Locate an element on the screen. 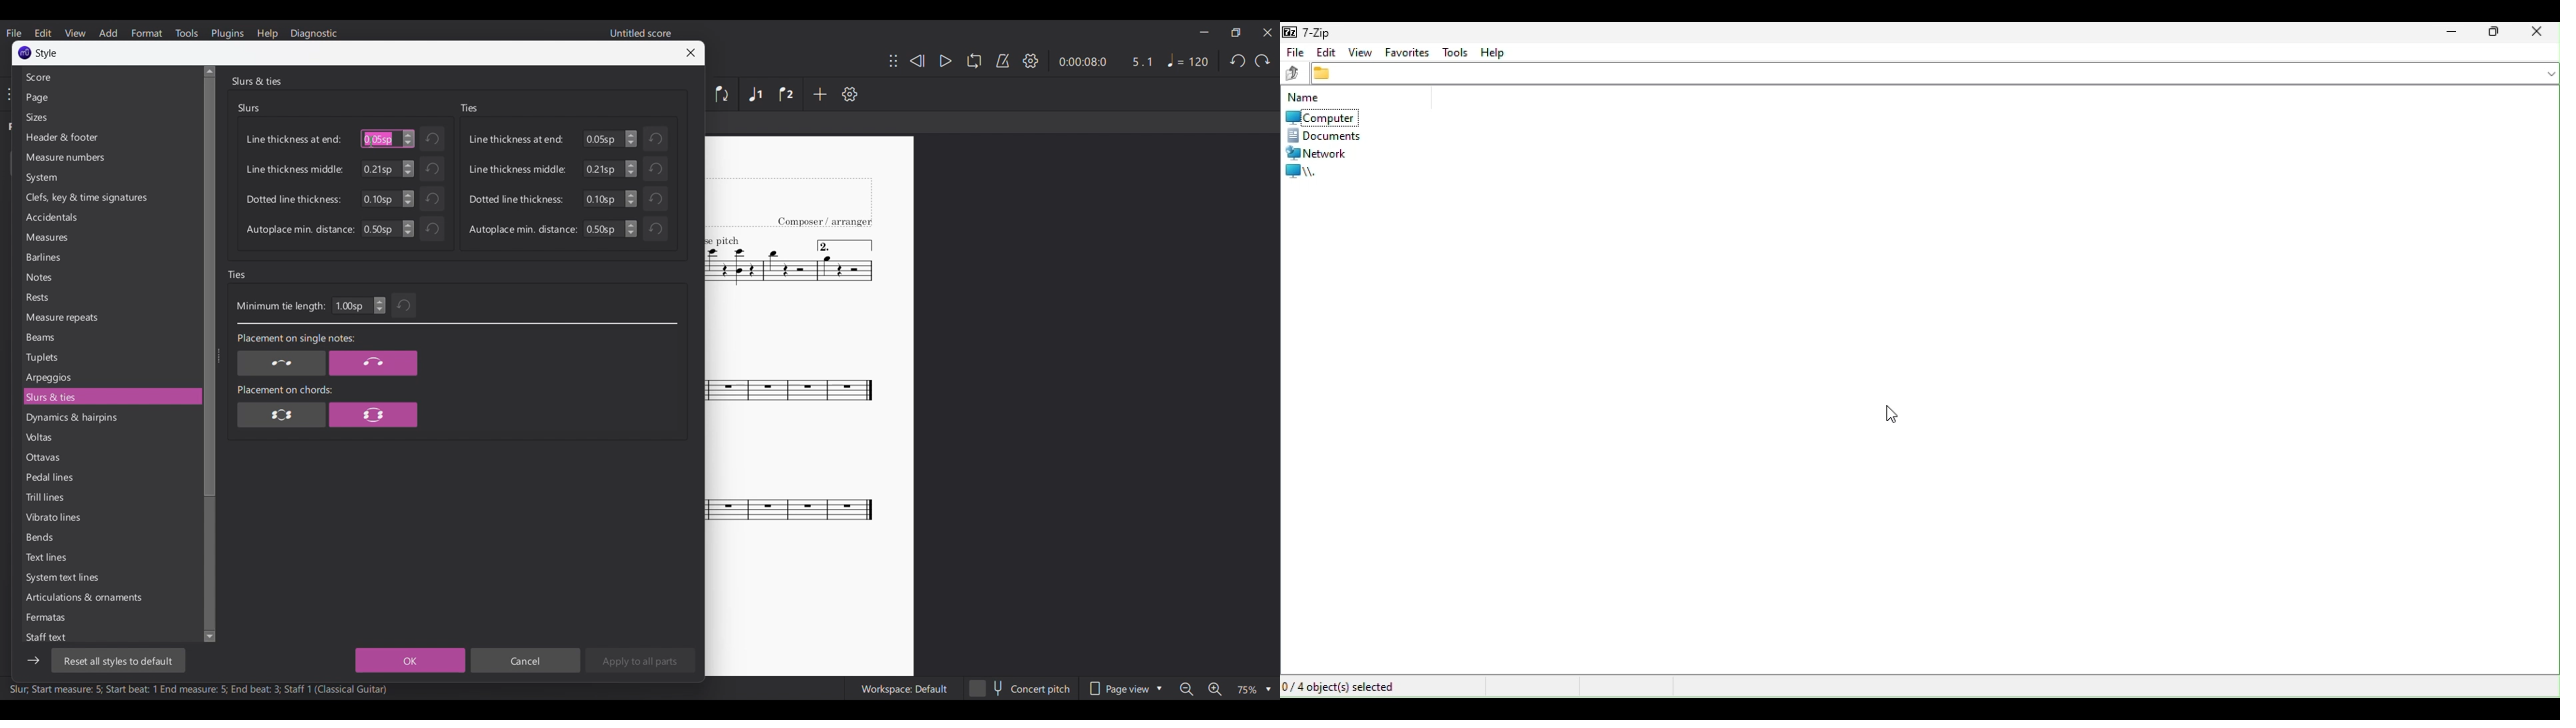 This screenshot has height=728, width=2576.  is located at coordinates (379, 229).